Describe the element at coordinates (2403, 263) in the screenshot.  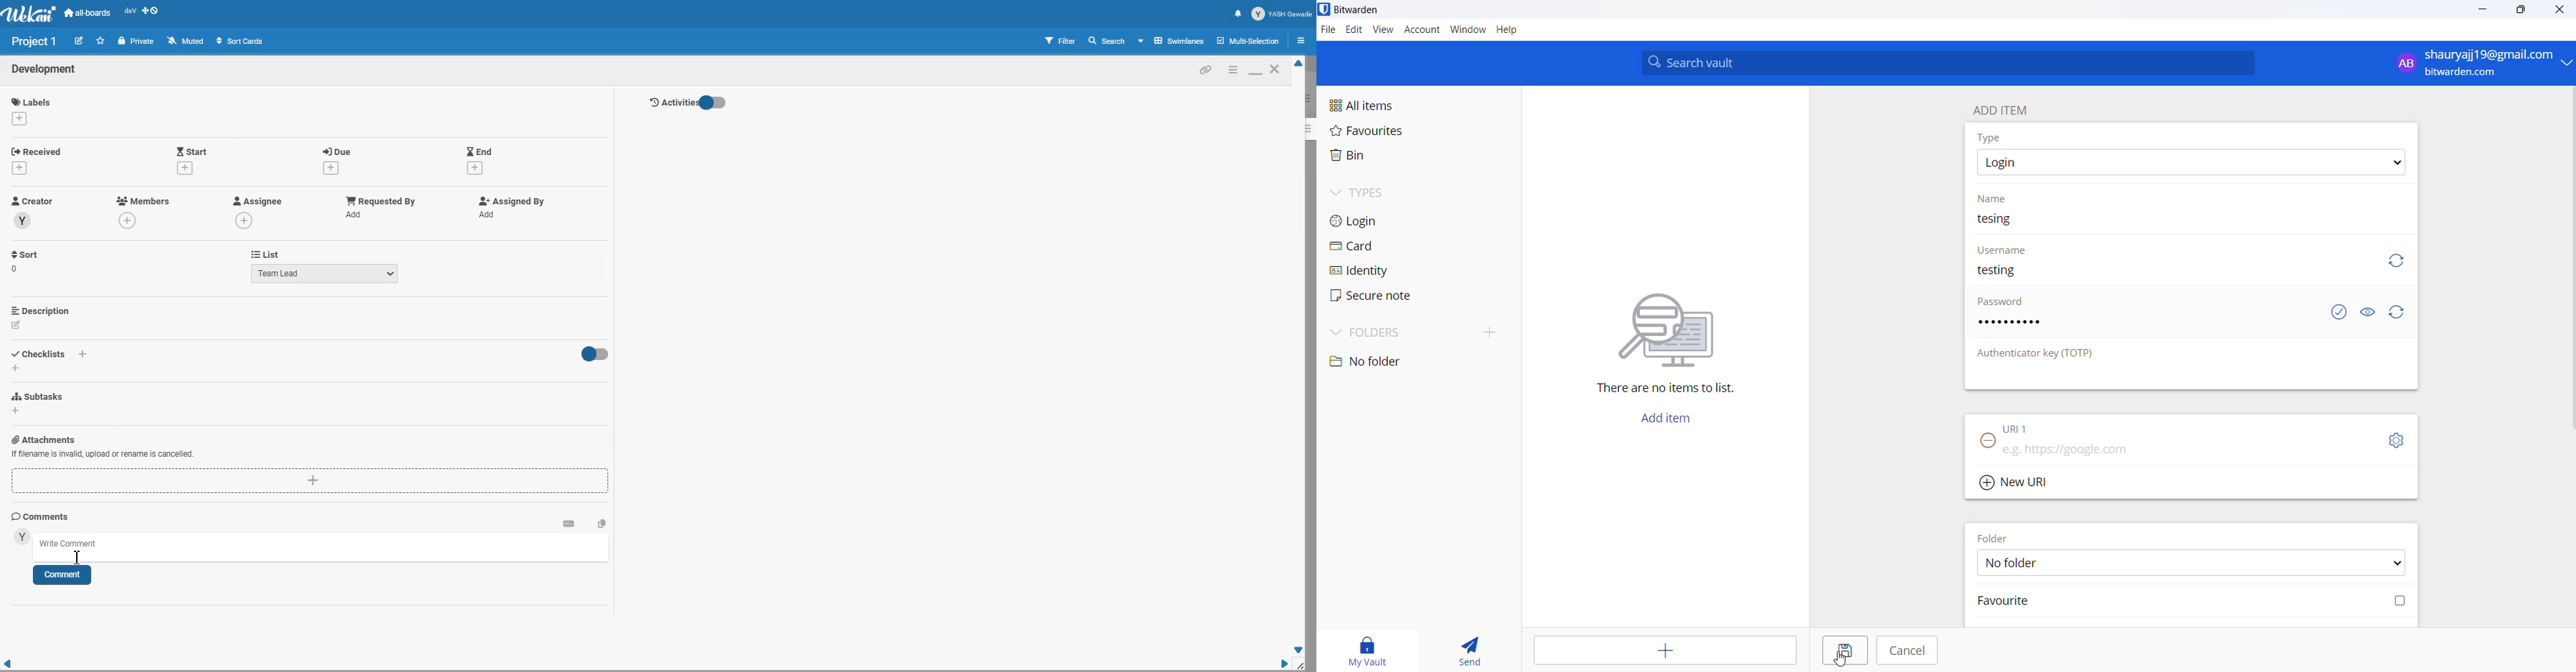
I see `Refresh ` at that location.